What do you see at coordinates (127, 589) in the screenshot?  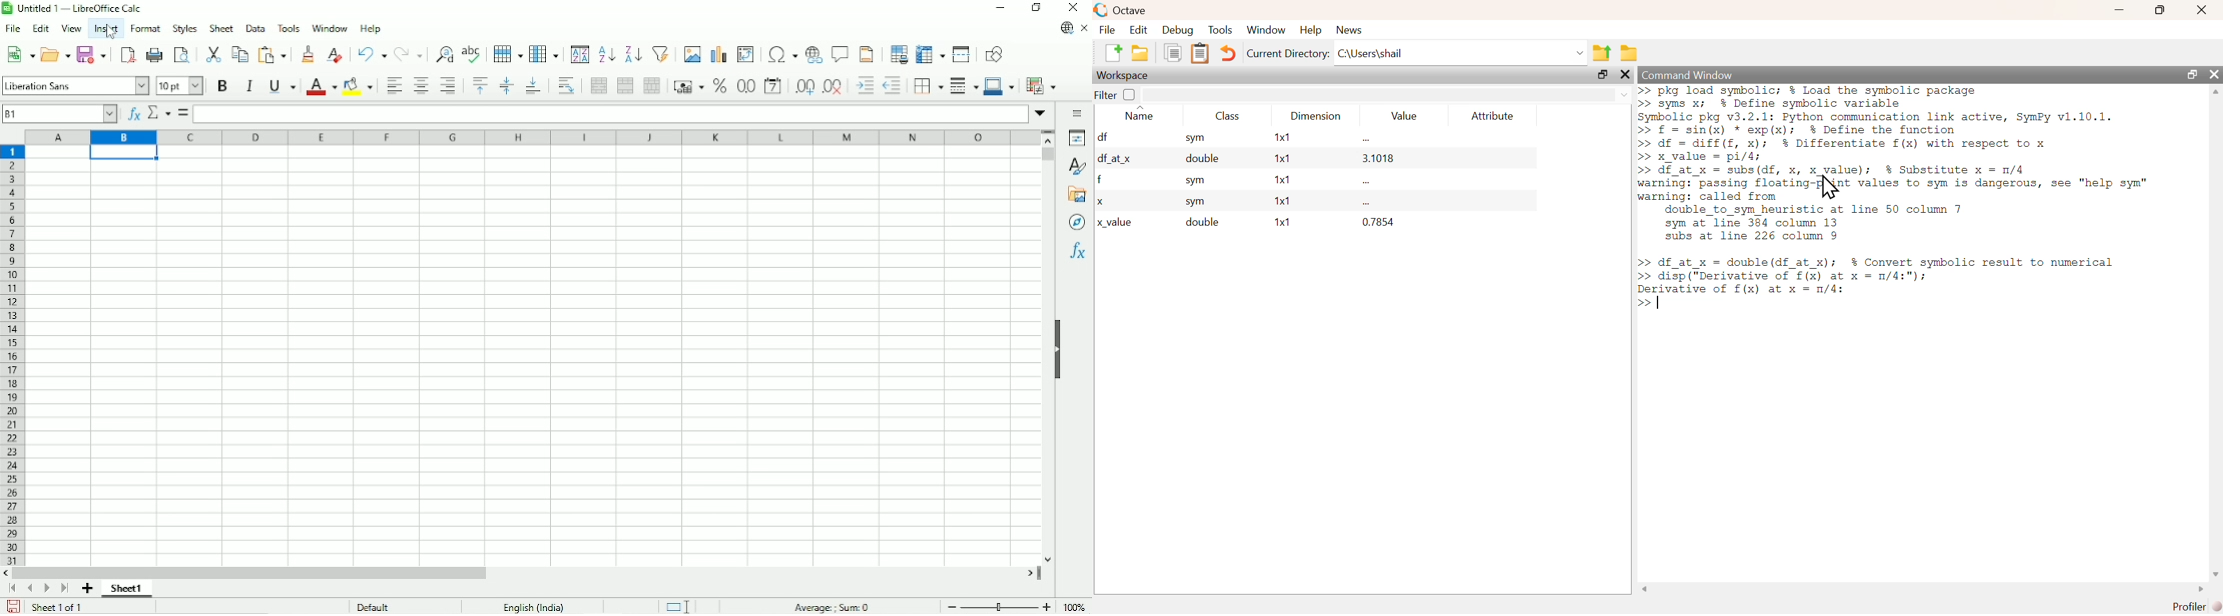 I see `Sheet number` at bounding box center [127, 589].